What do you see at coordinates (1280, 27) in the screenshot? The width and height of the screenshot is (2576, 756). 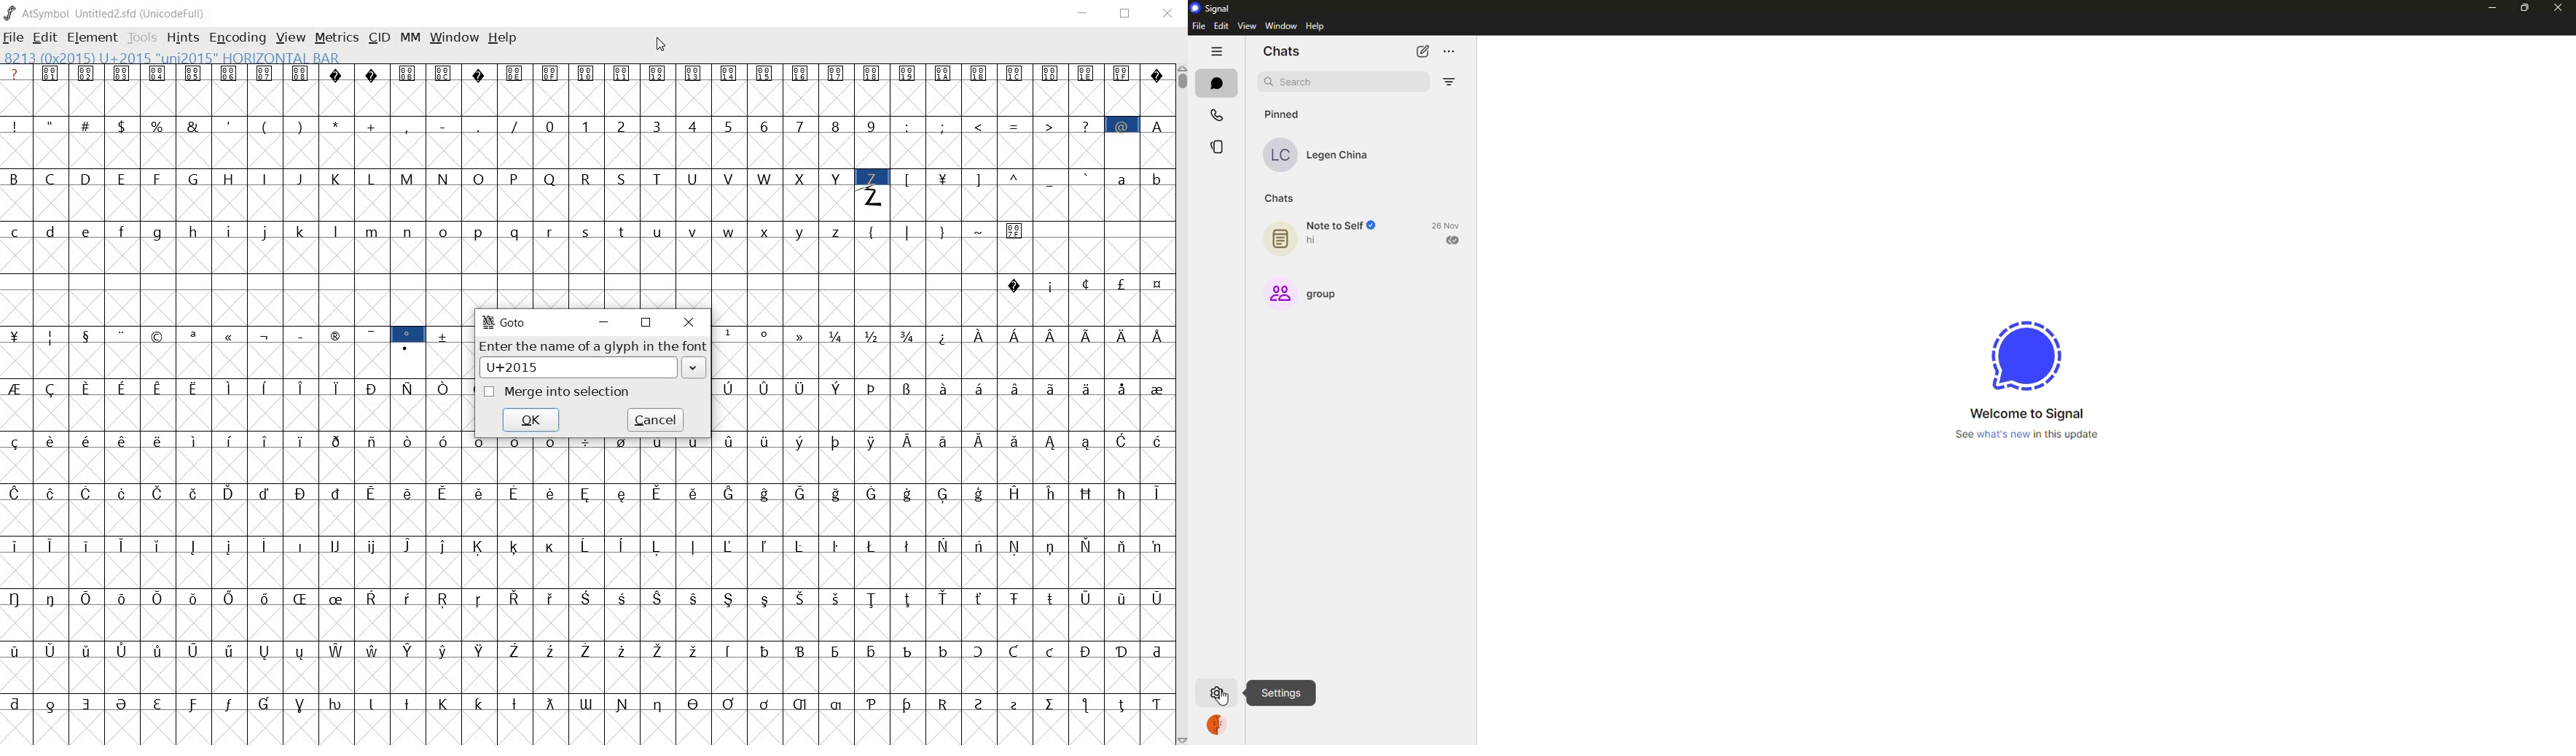 I see `window` at bounding box center [1280, 27].